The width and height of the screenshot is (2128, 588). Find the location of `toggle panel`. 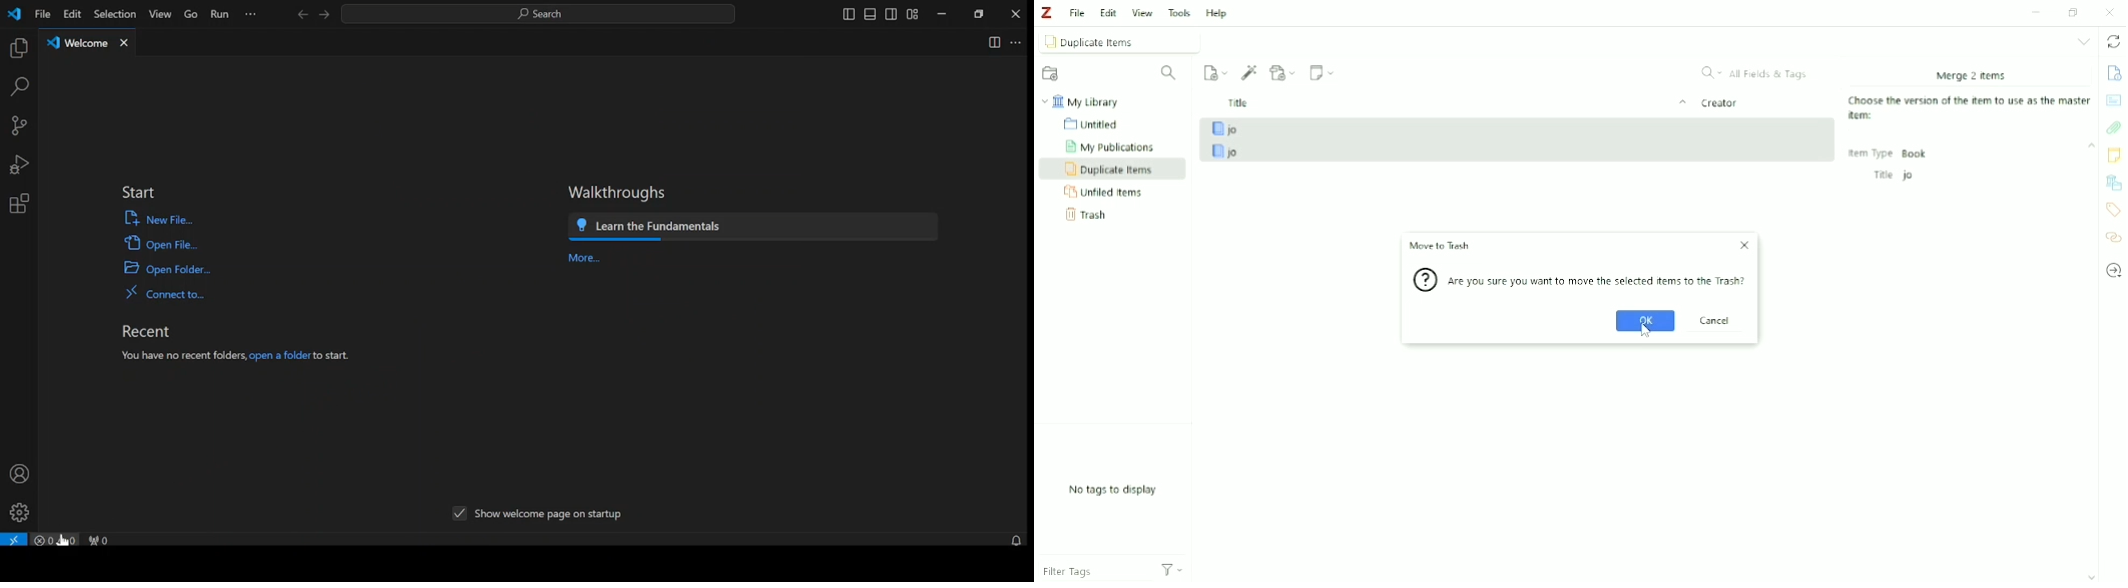

toggle panel is located at coordinates (870, 15).